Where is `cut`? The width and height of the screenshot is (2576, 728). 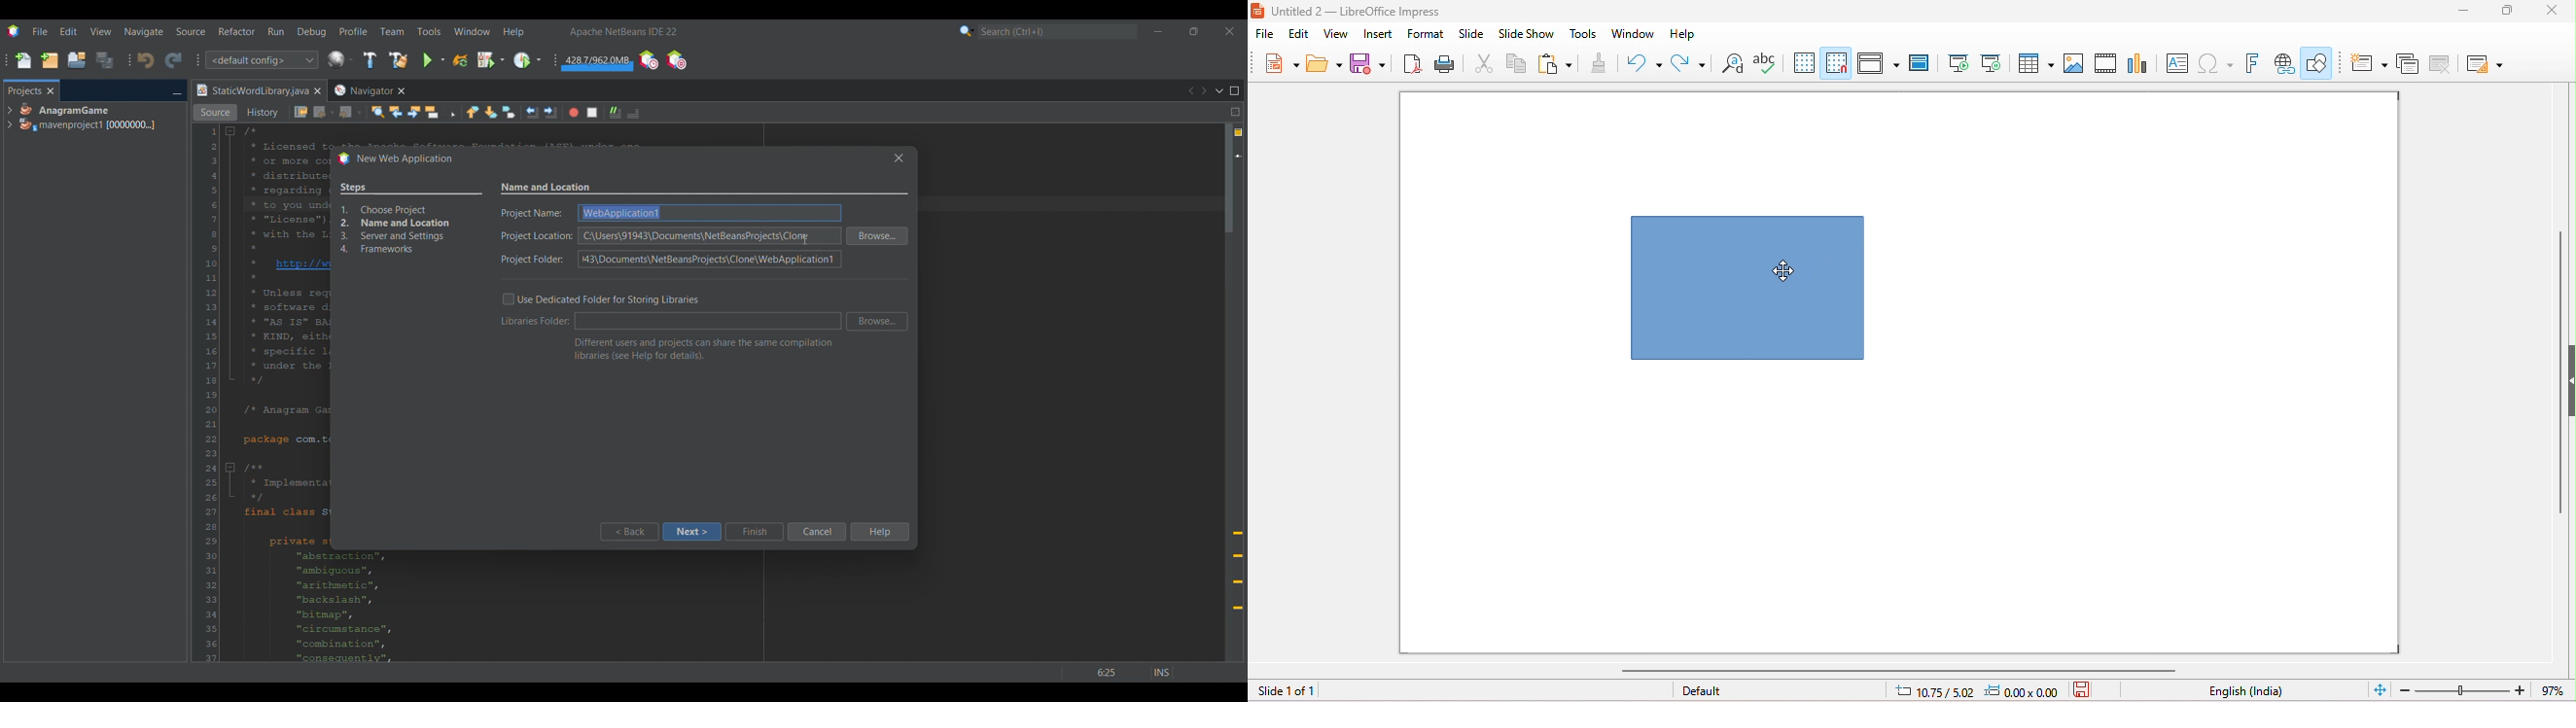
cut is located at coordinates (1484, 62).